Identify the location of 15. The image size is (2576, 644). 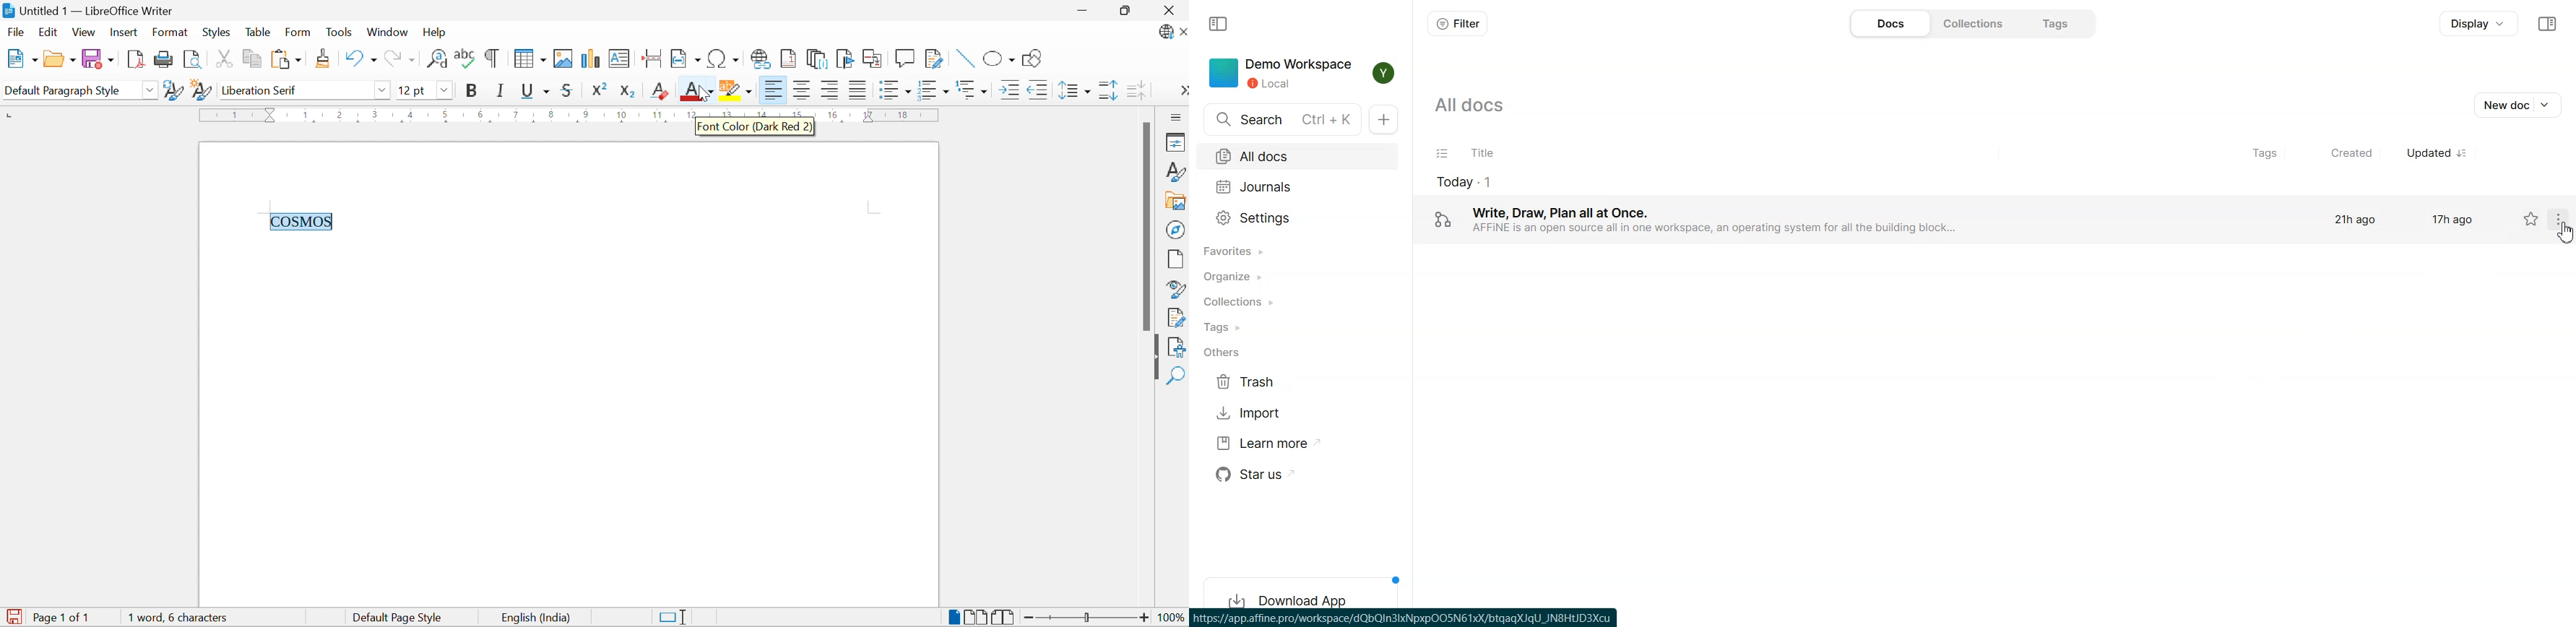
(798, 115).